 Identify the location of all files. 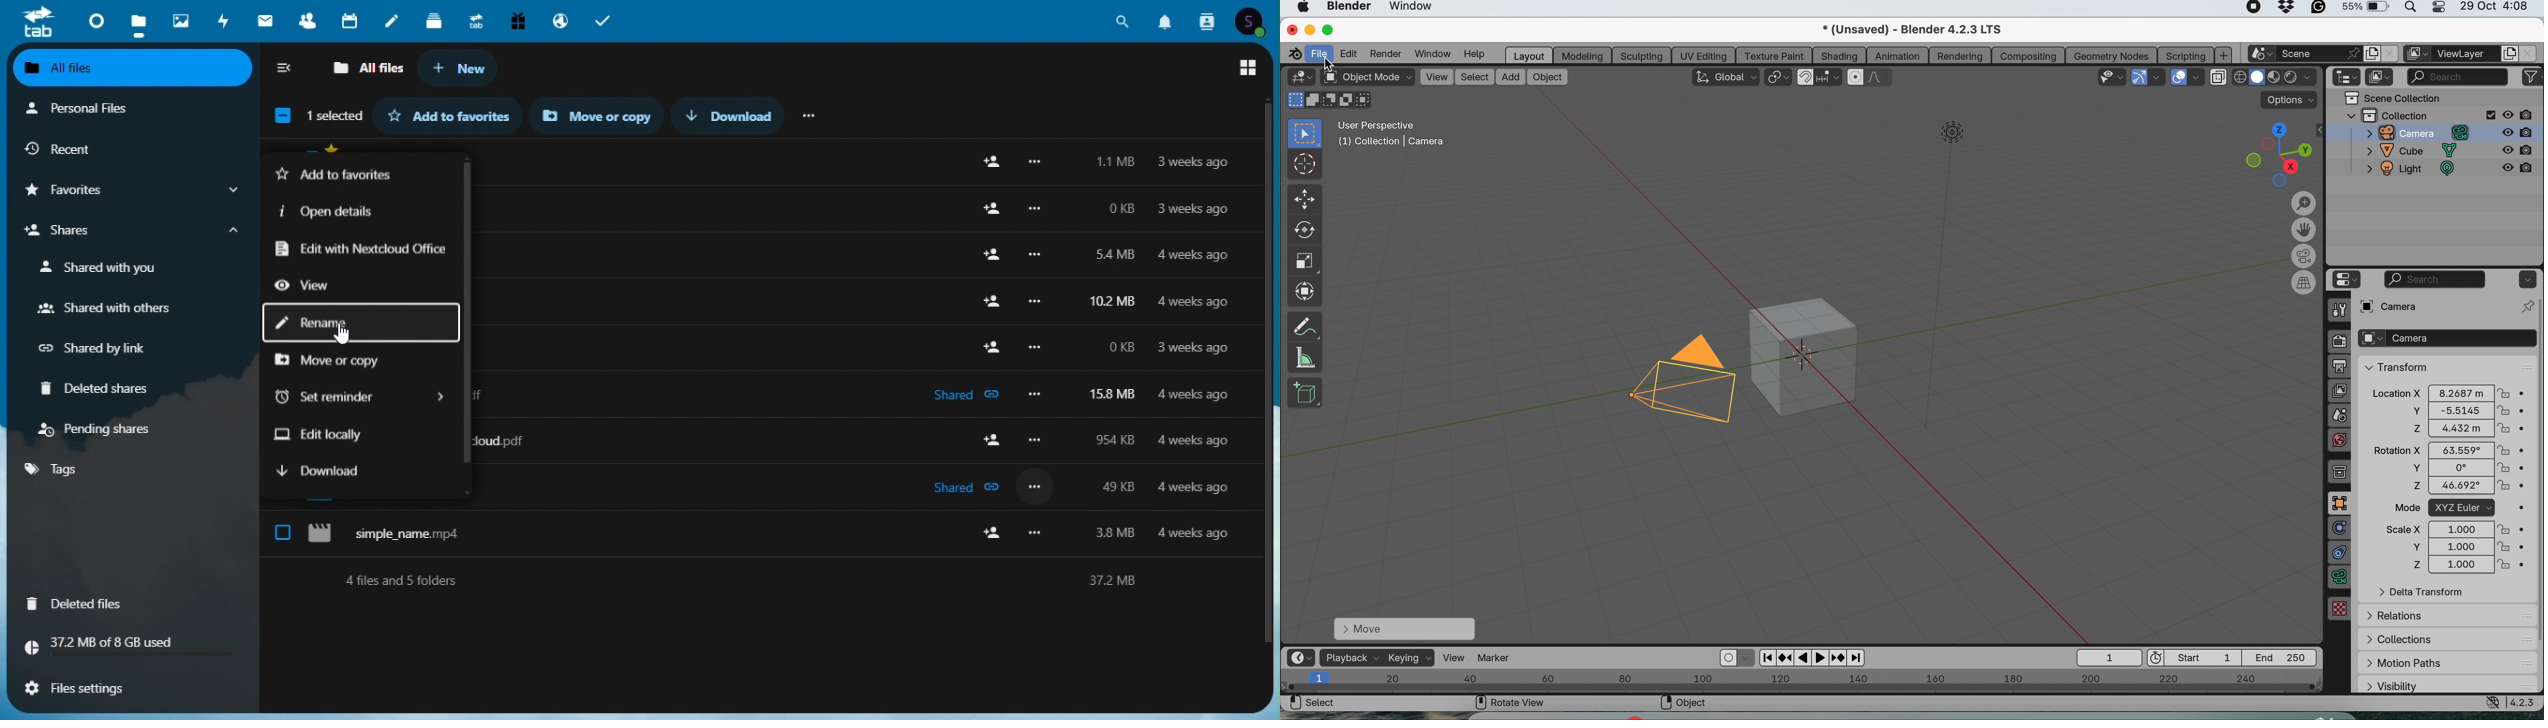
(367, 69).